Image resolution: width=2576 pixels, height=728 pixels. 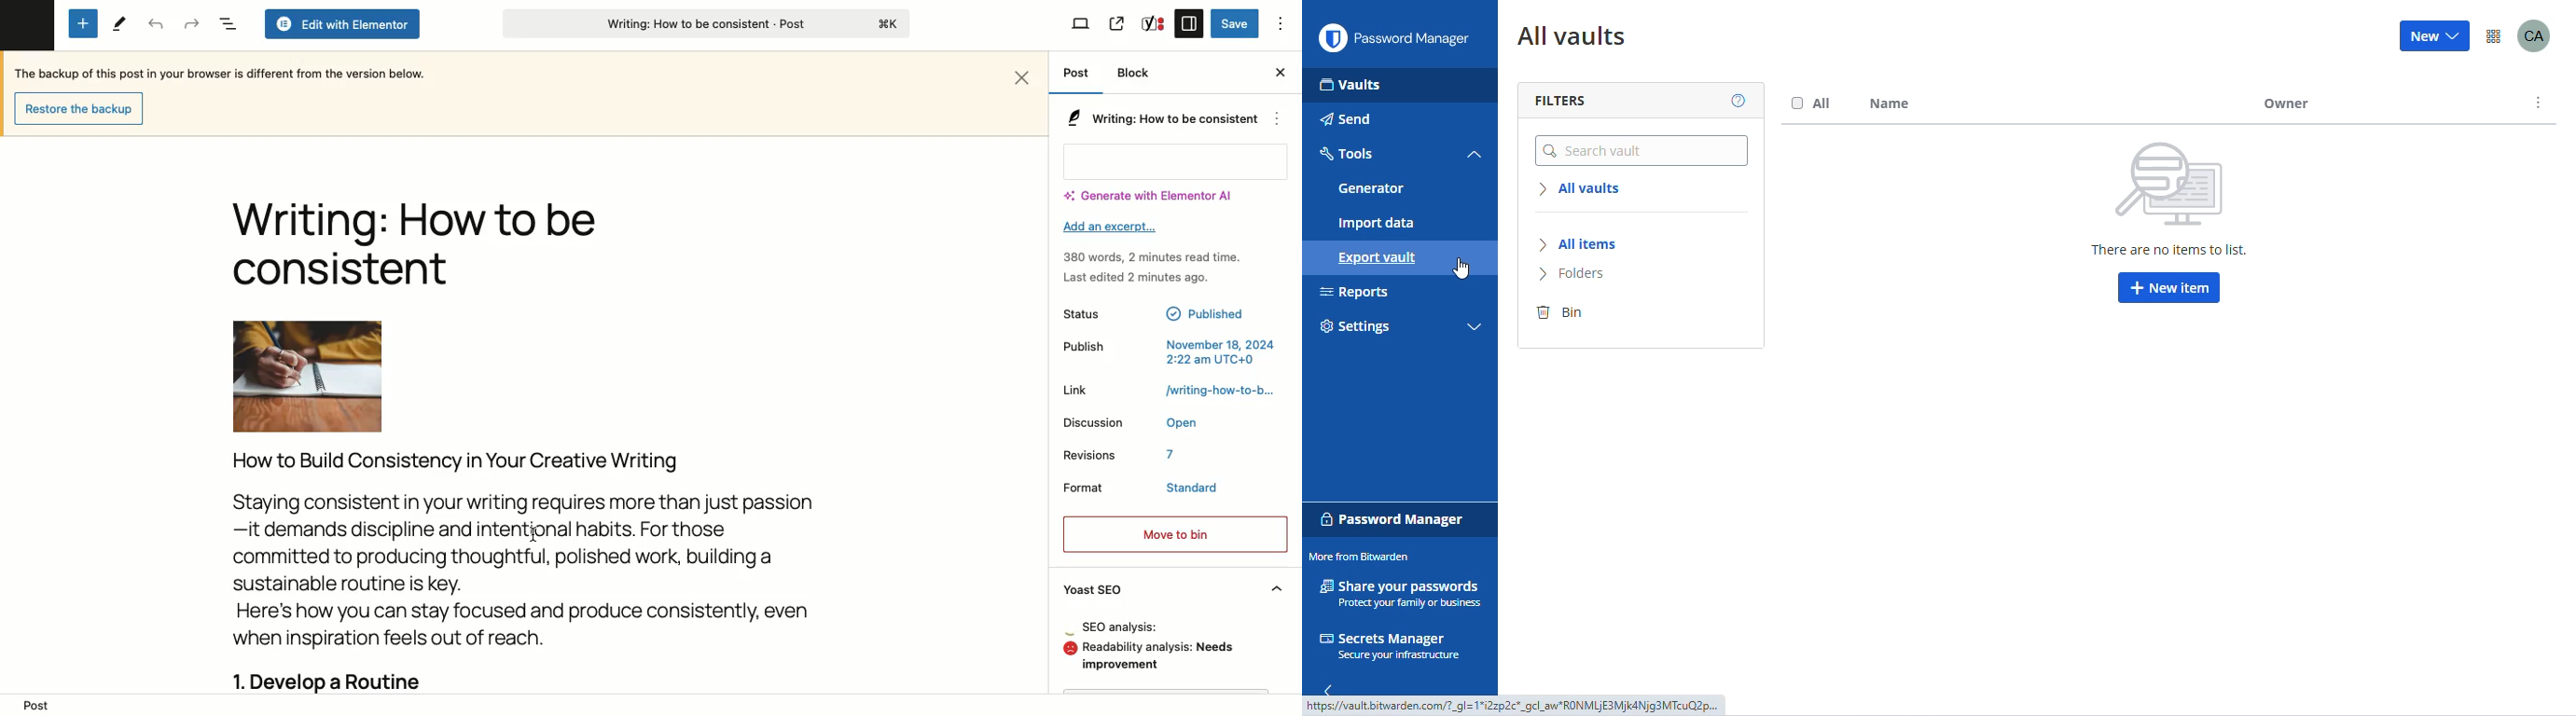 I want to click on Published, so click(x=1197, y=312).